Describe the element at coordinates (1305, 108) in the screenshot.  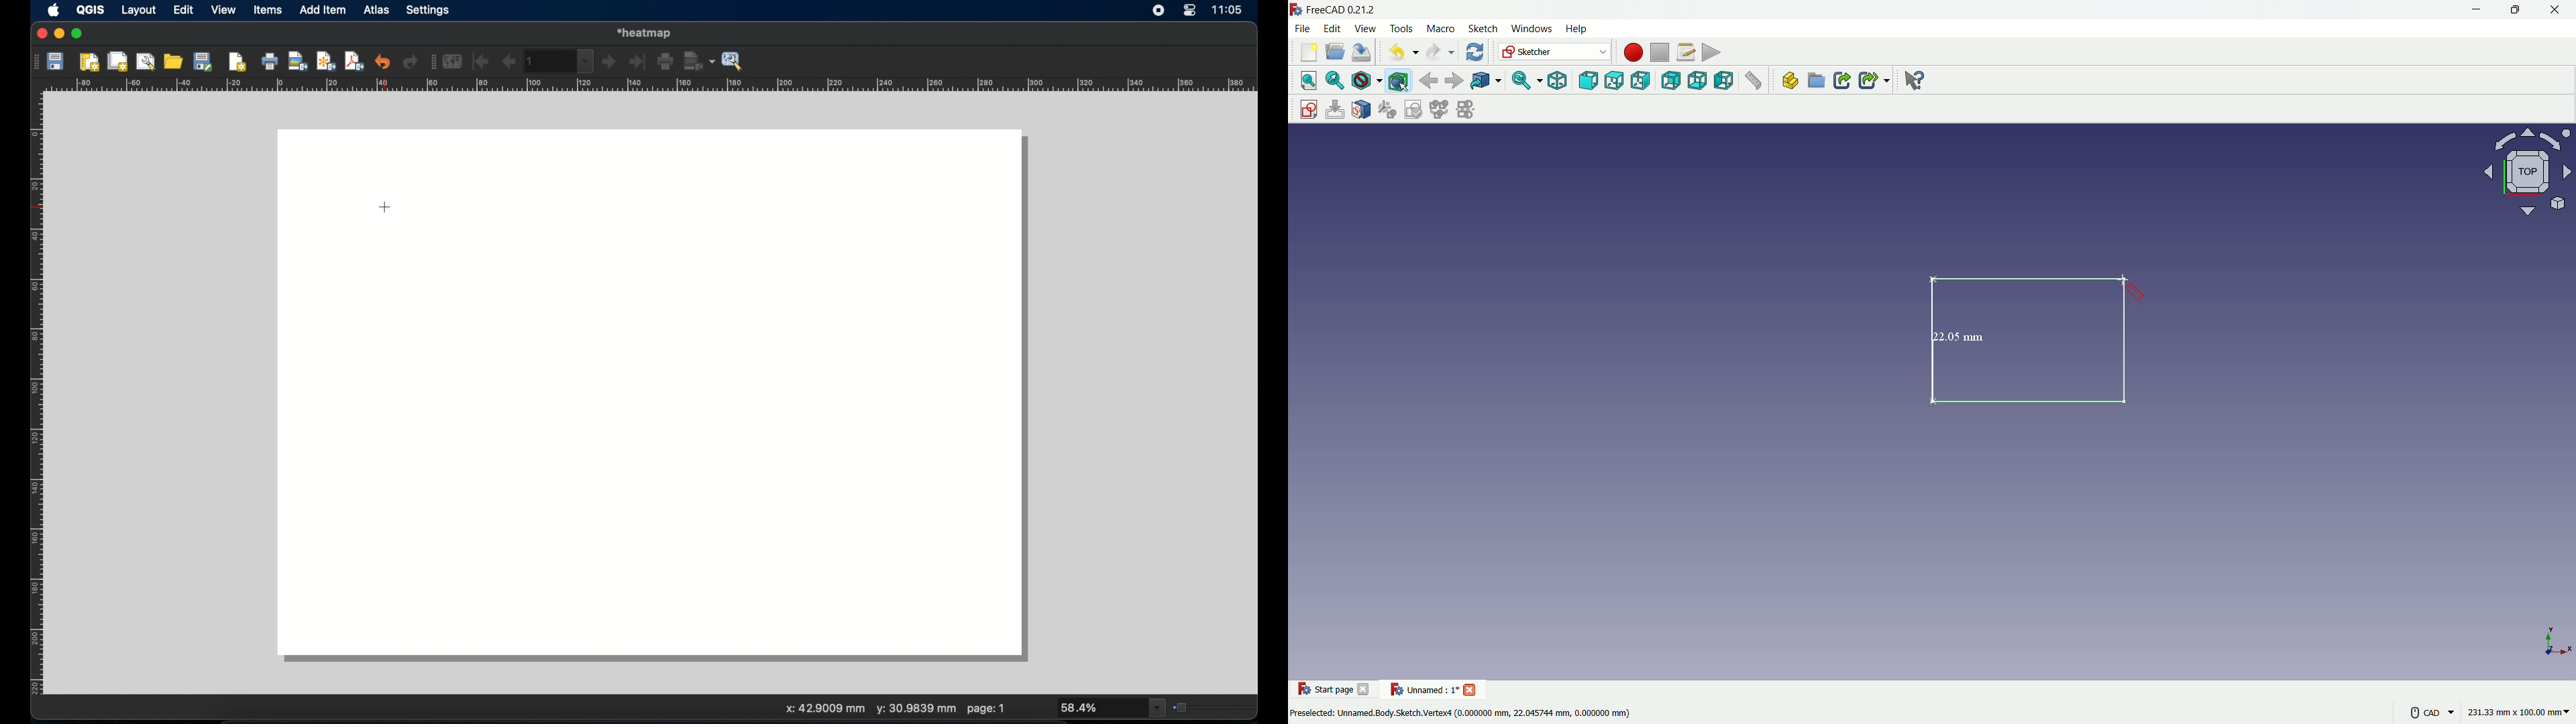
I see `create sketch` at that location.